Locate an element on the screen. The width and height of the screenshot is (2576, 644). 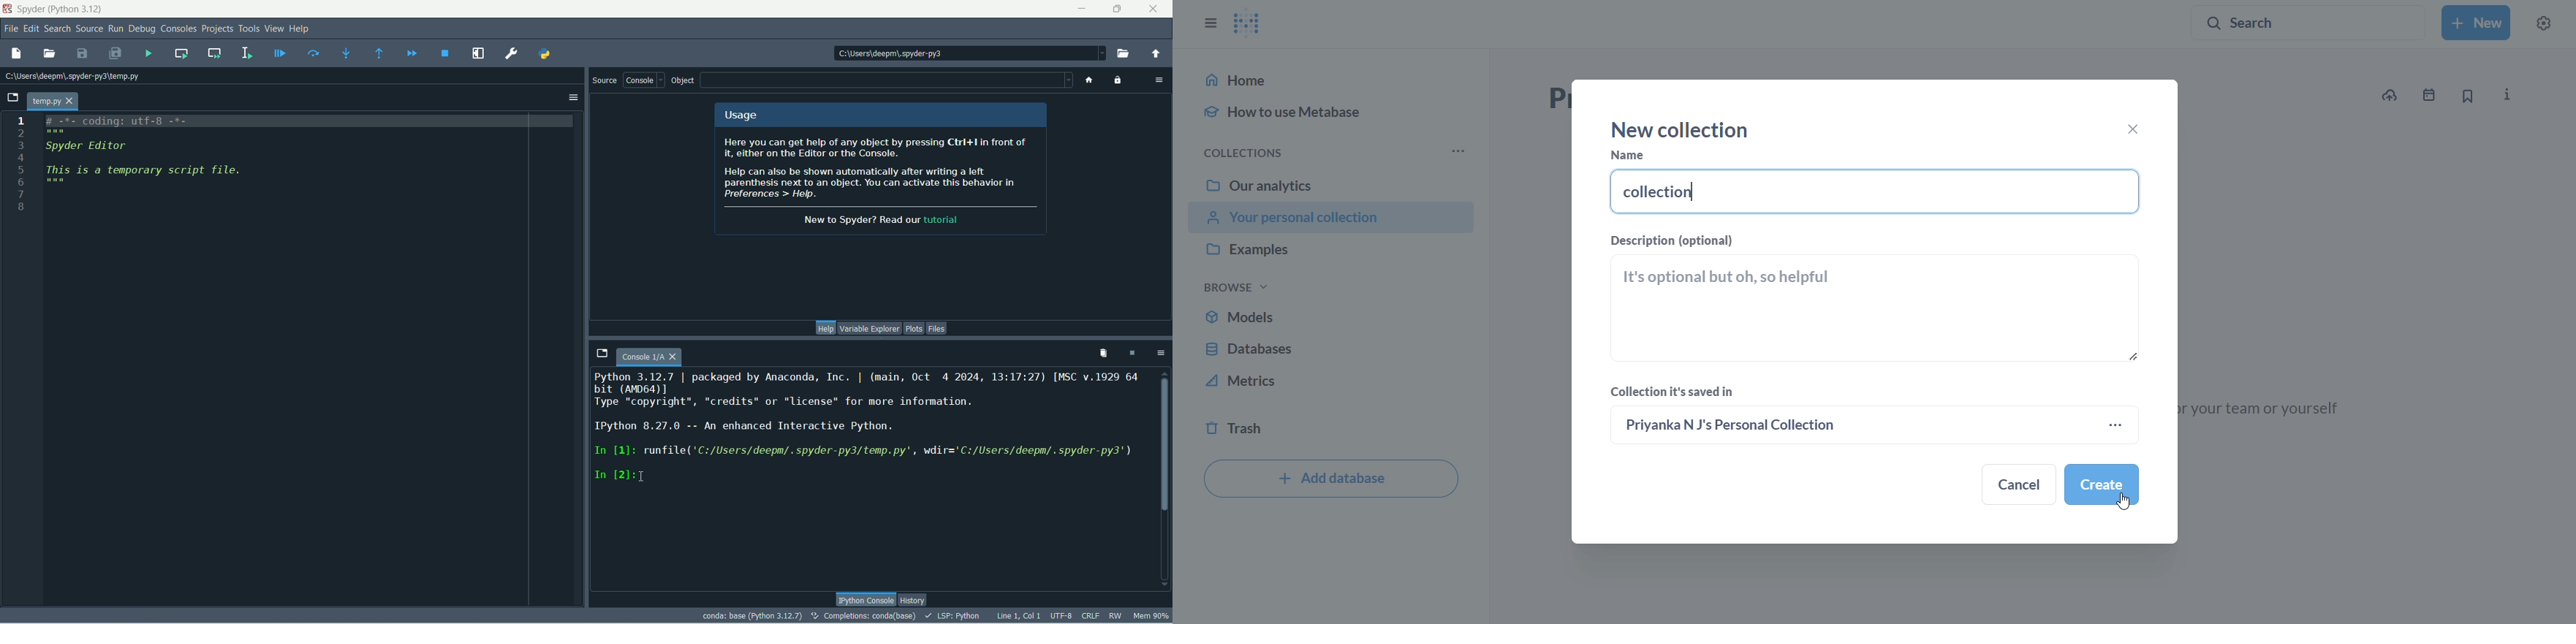
CRLF is located at coordinates (1091, 615).